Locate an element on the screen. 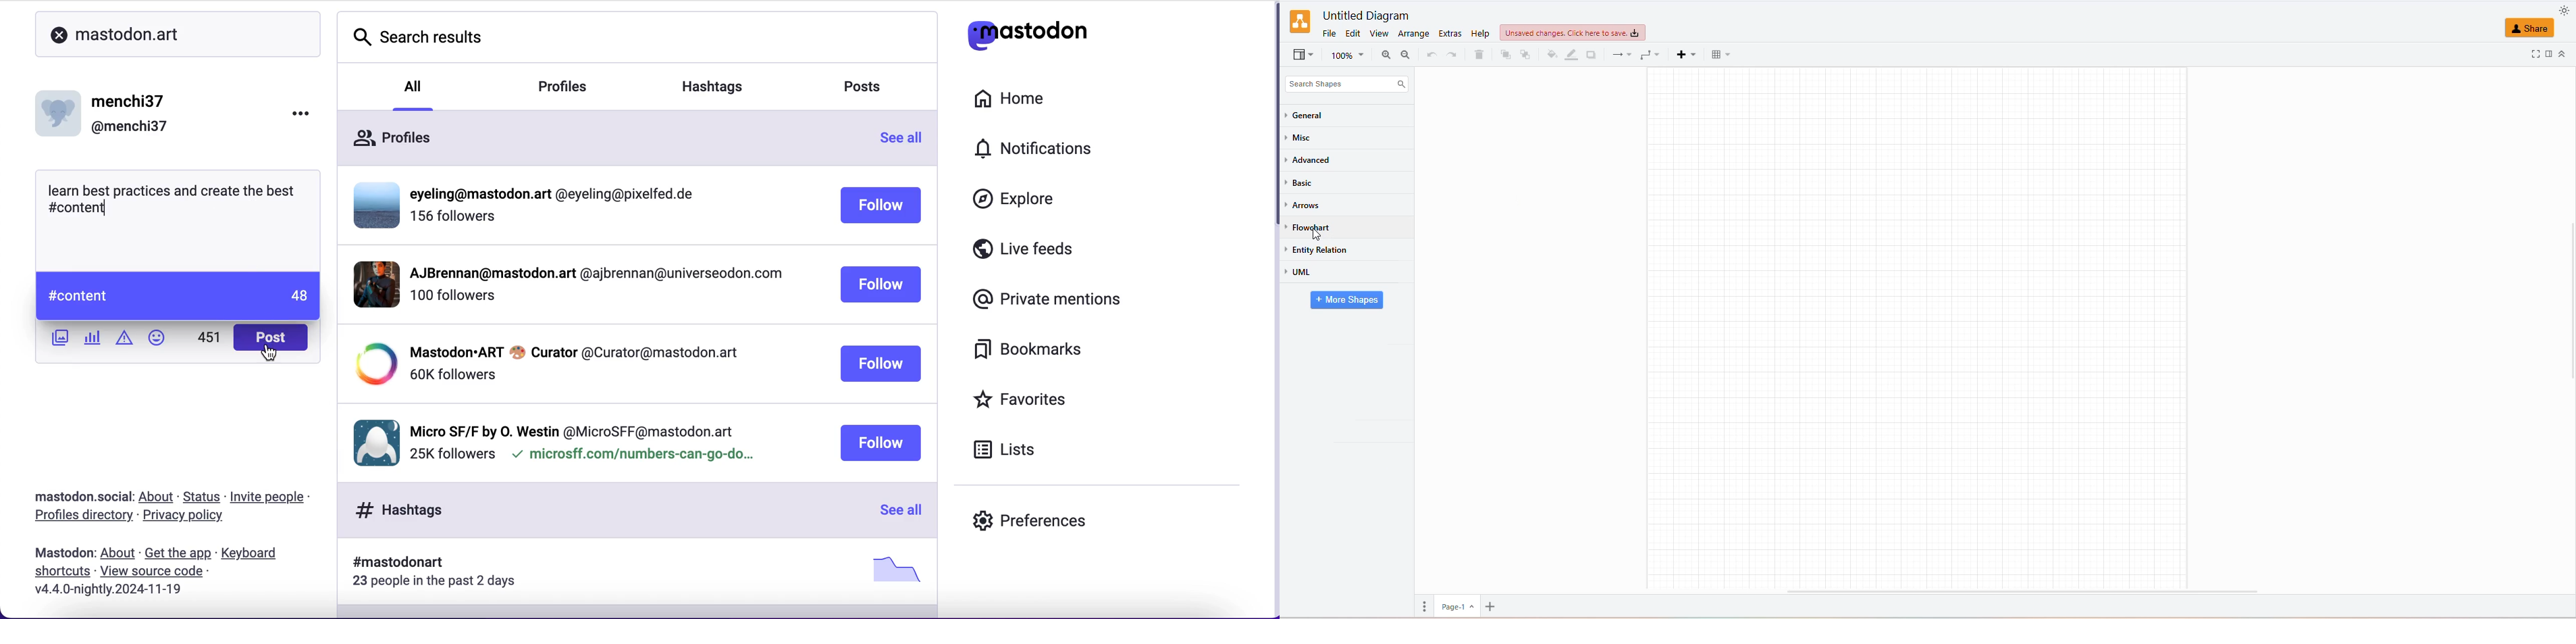  typing cursor is located at coordinates (106, 213).